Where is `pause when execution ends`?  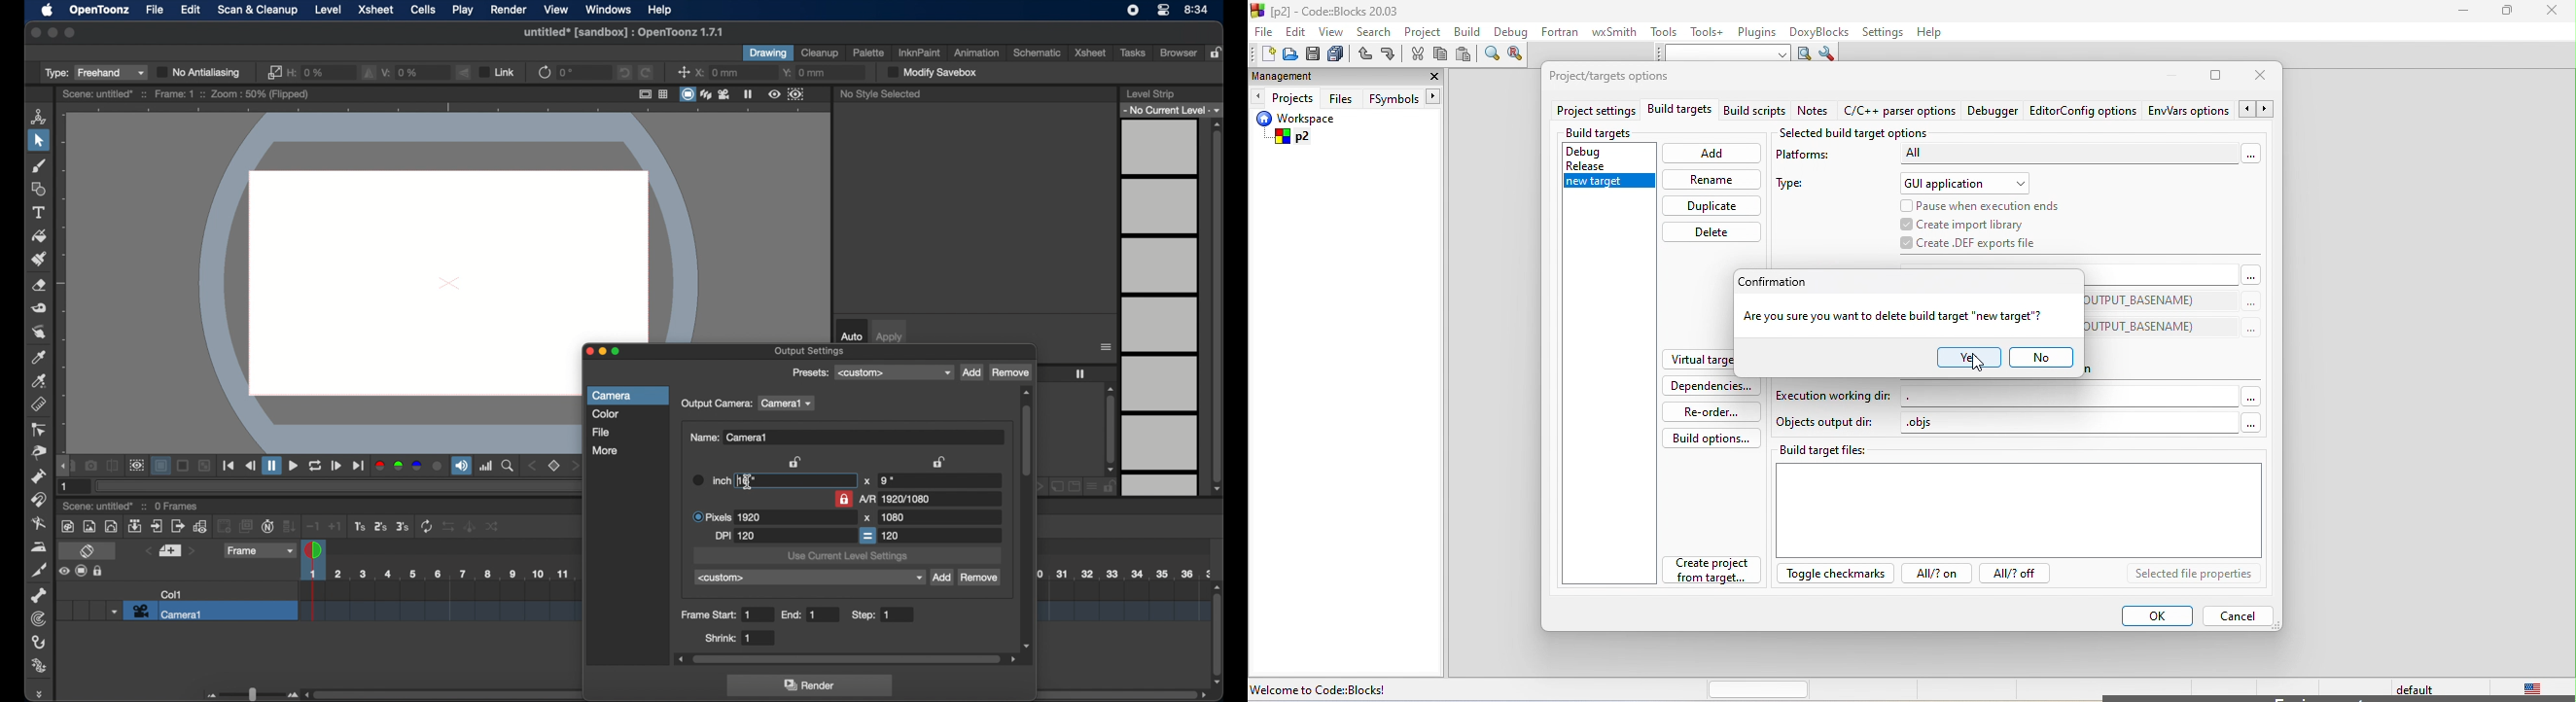 pause when execution ends is located at coordinates (1990, 204).